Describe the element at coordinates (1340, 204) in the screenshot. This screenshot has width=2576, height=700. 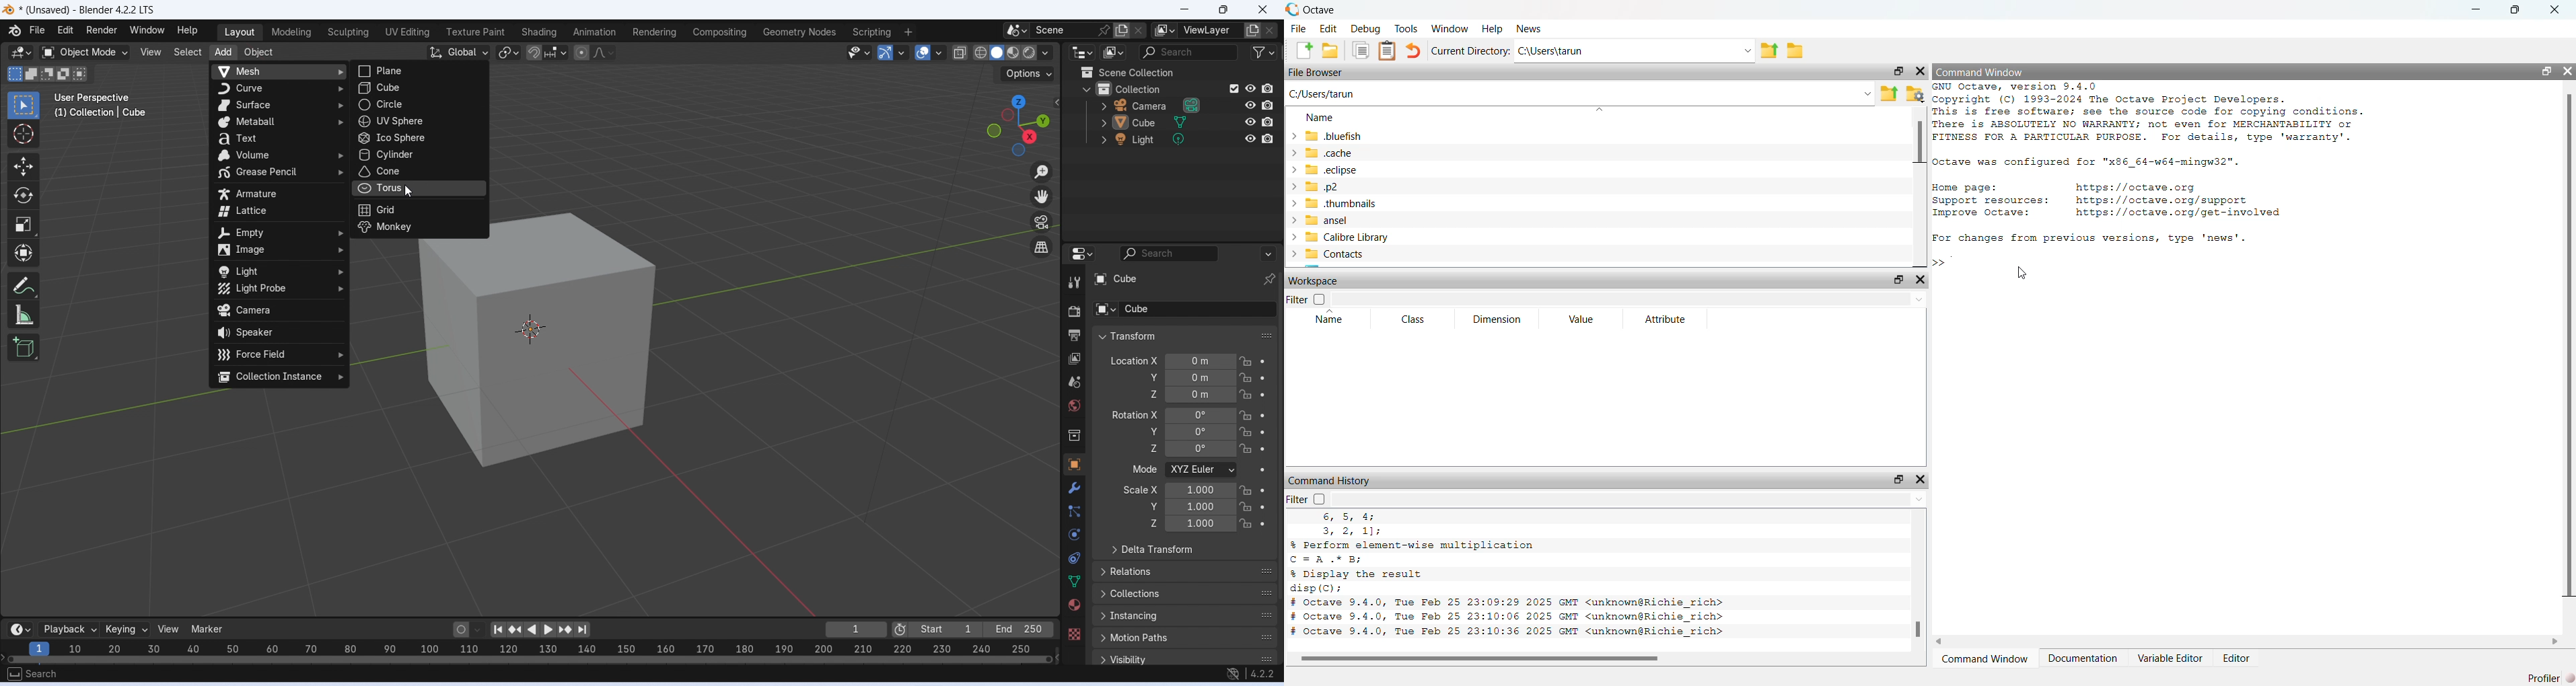
I see `thumbnails` at that location.